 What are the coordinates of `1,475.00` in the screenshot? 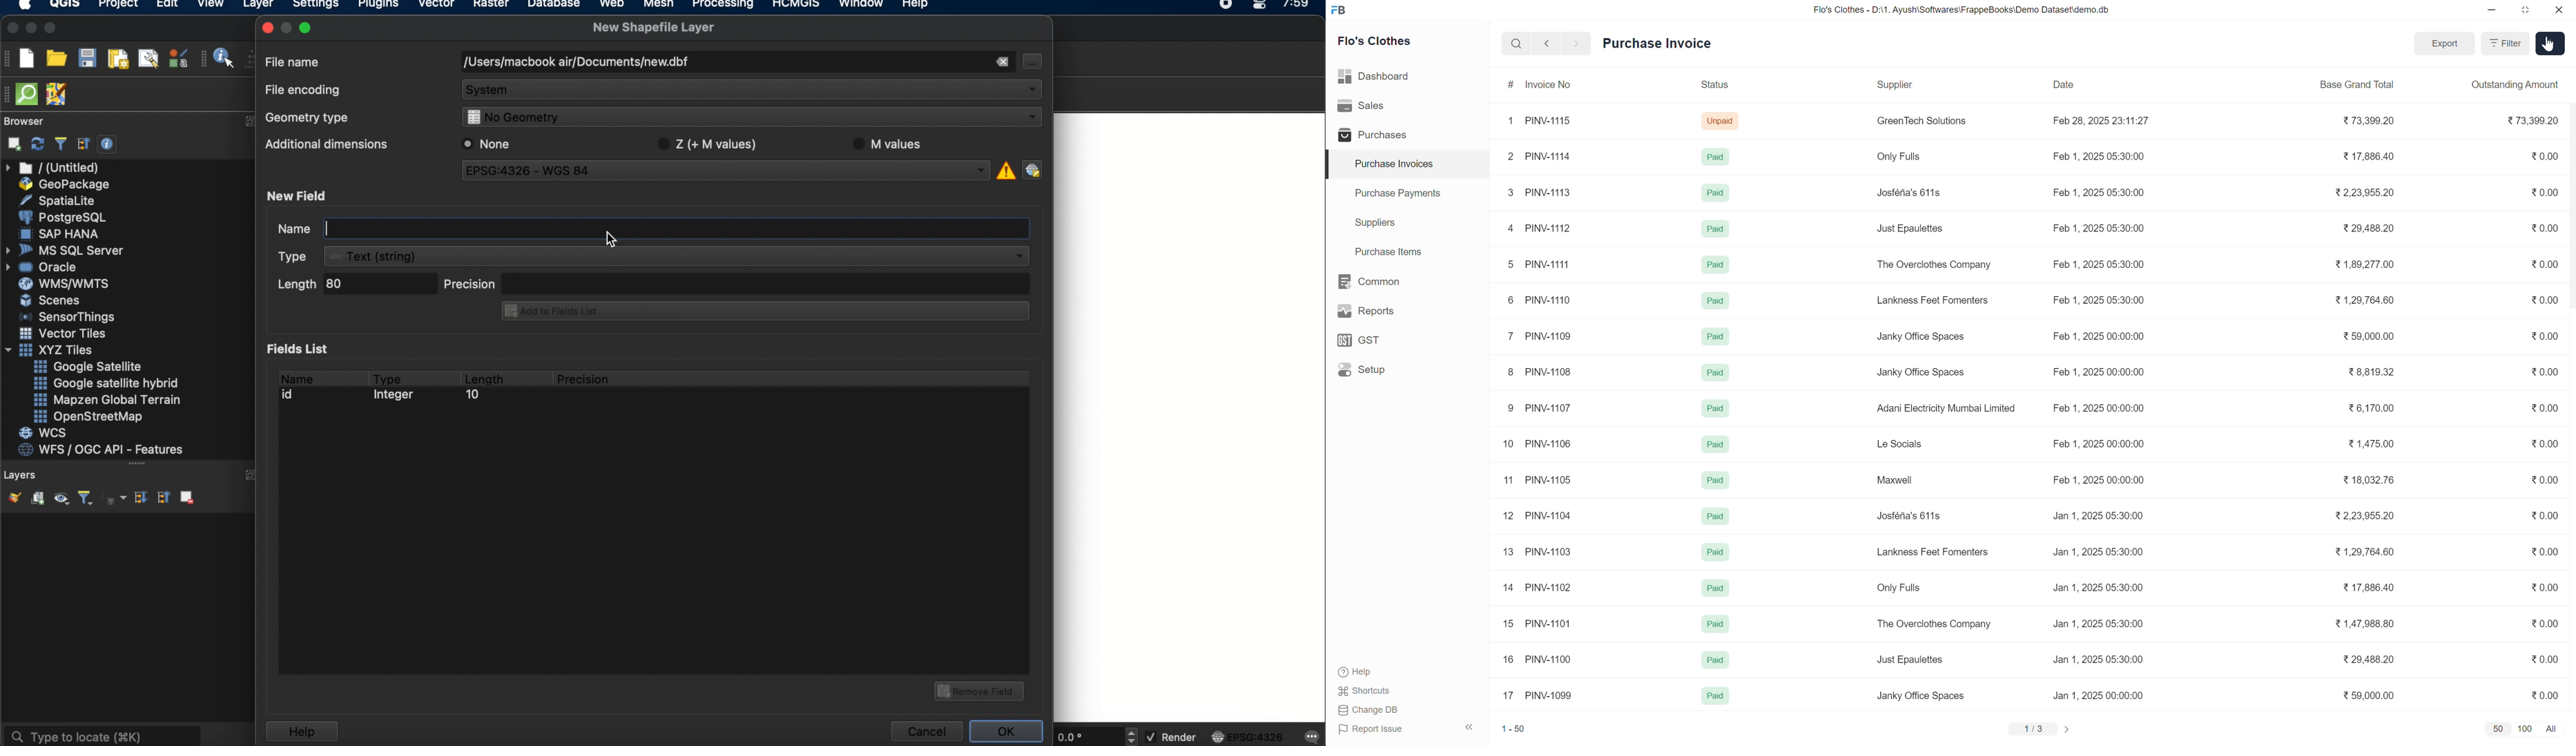 It's located at (2373, 444).